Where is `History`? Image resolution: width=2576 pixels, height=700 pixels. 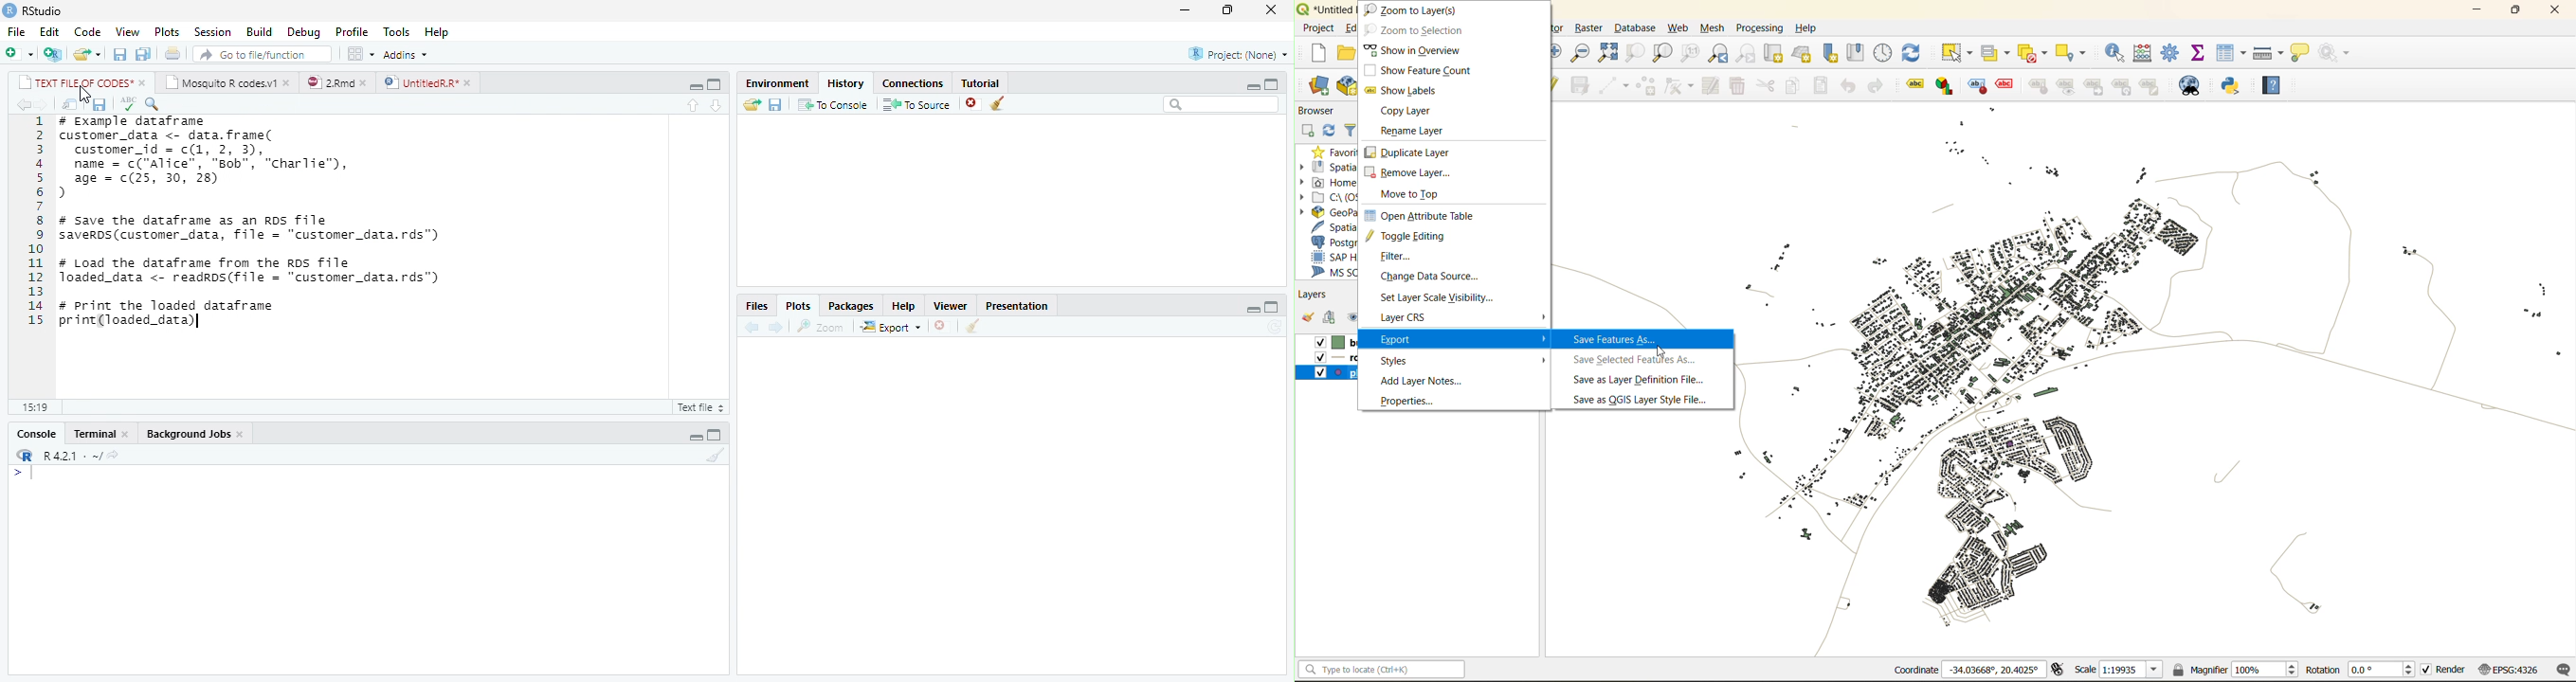
History is located at coordinates (845, 82).